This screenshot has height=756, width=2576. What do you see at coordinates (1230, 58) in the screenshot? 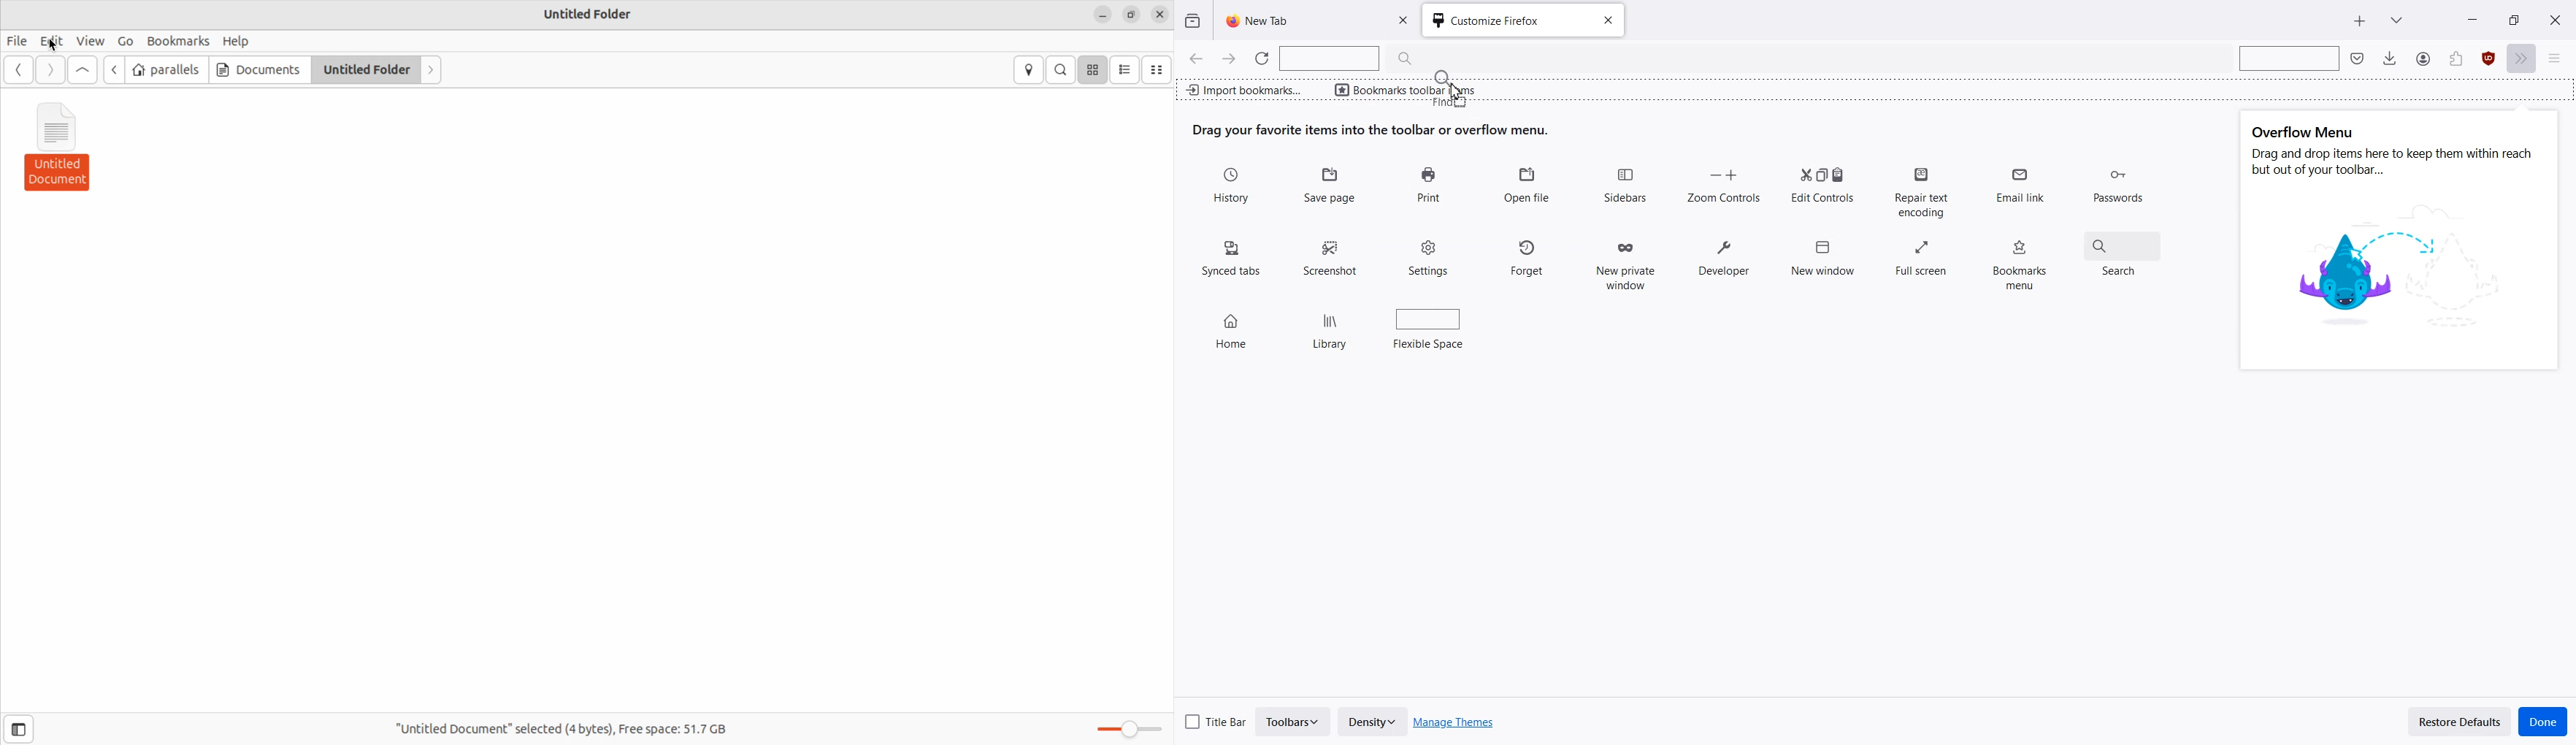
I see `Go Forward one page ` at bounding box center [1230, 58].